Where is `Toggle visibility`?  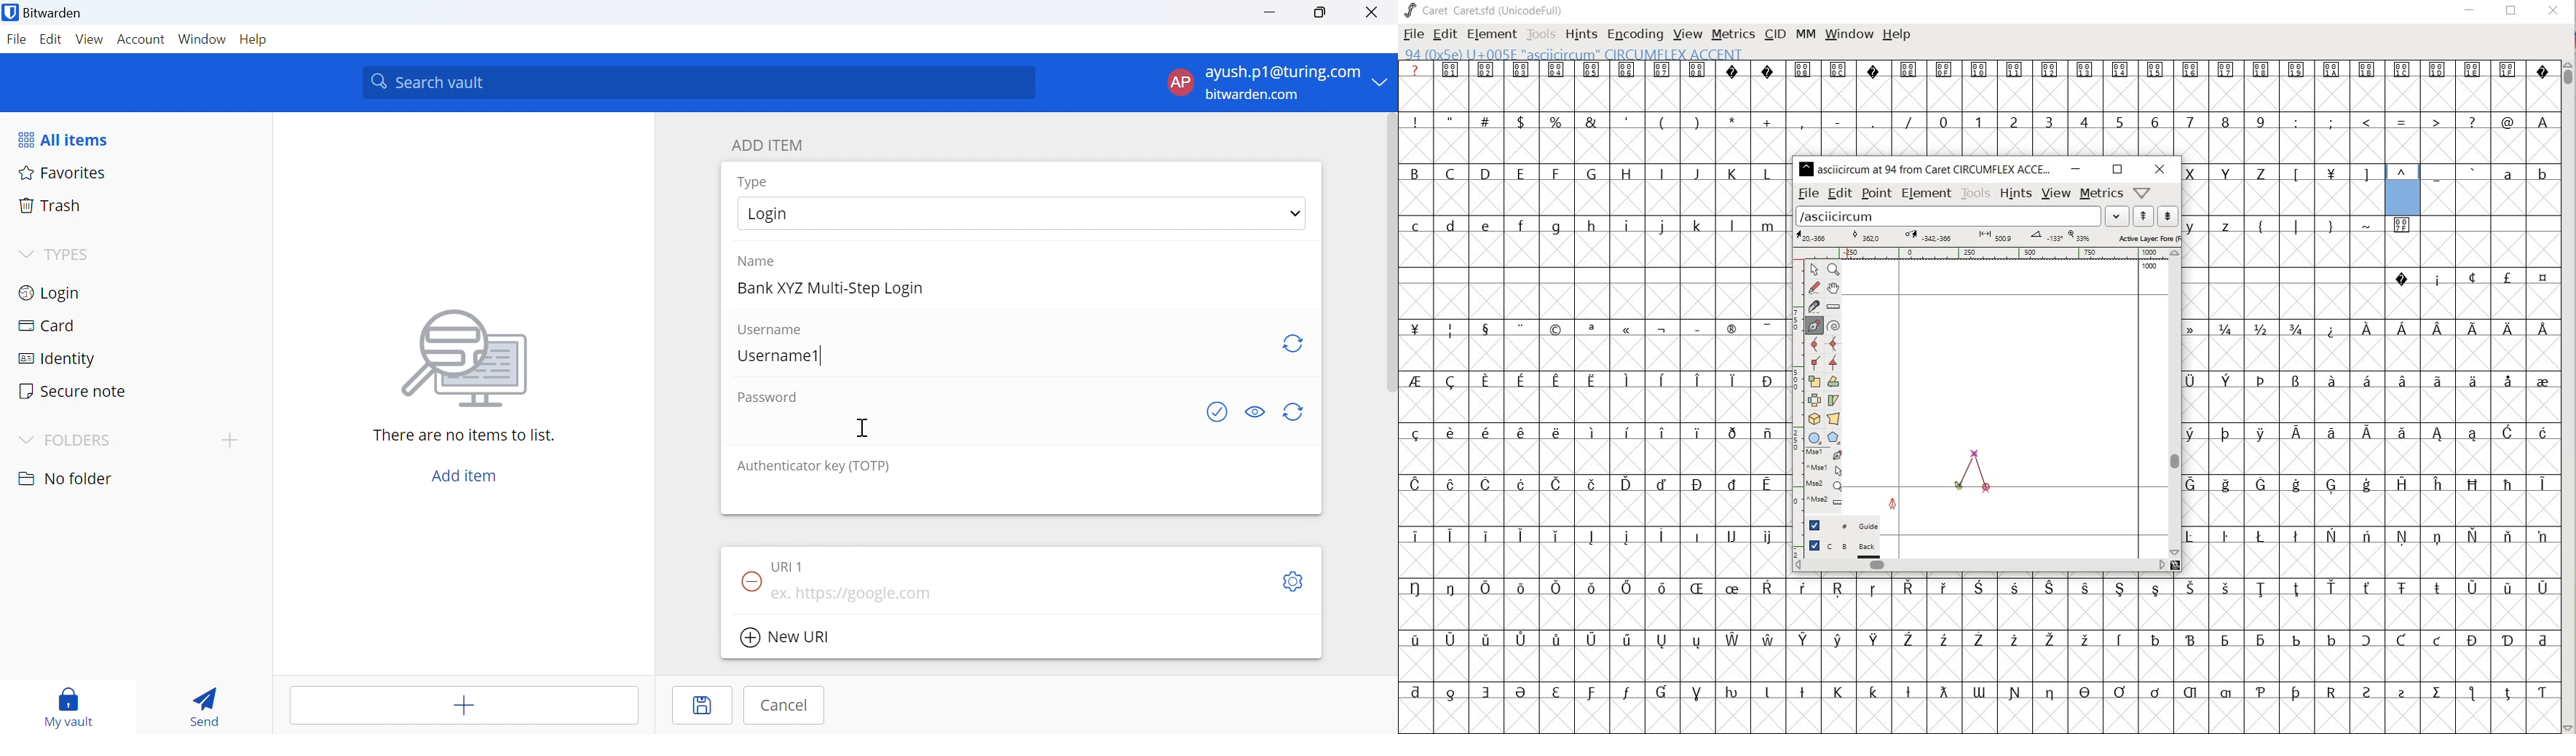
Toggle visibility is located at coordinates (1255, 412).